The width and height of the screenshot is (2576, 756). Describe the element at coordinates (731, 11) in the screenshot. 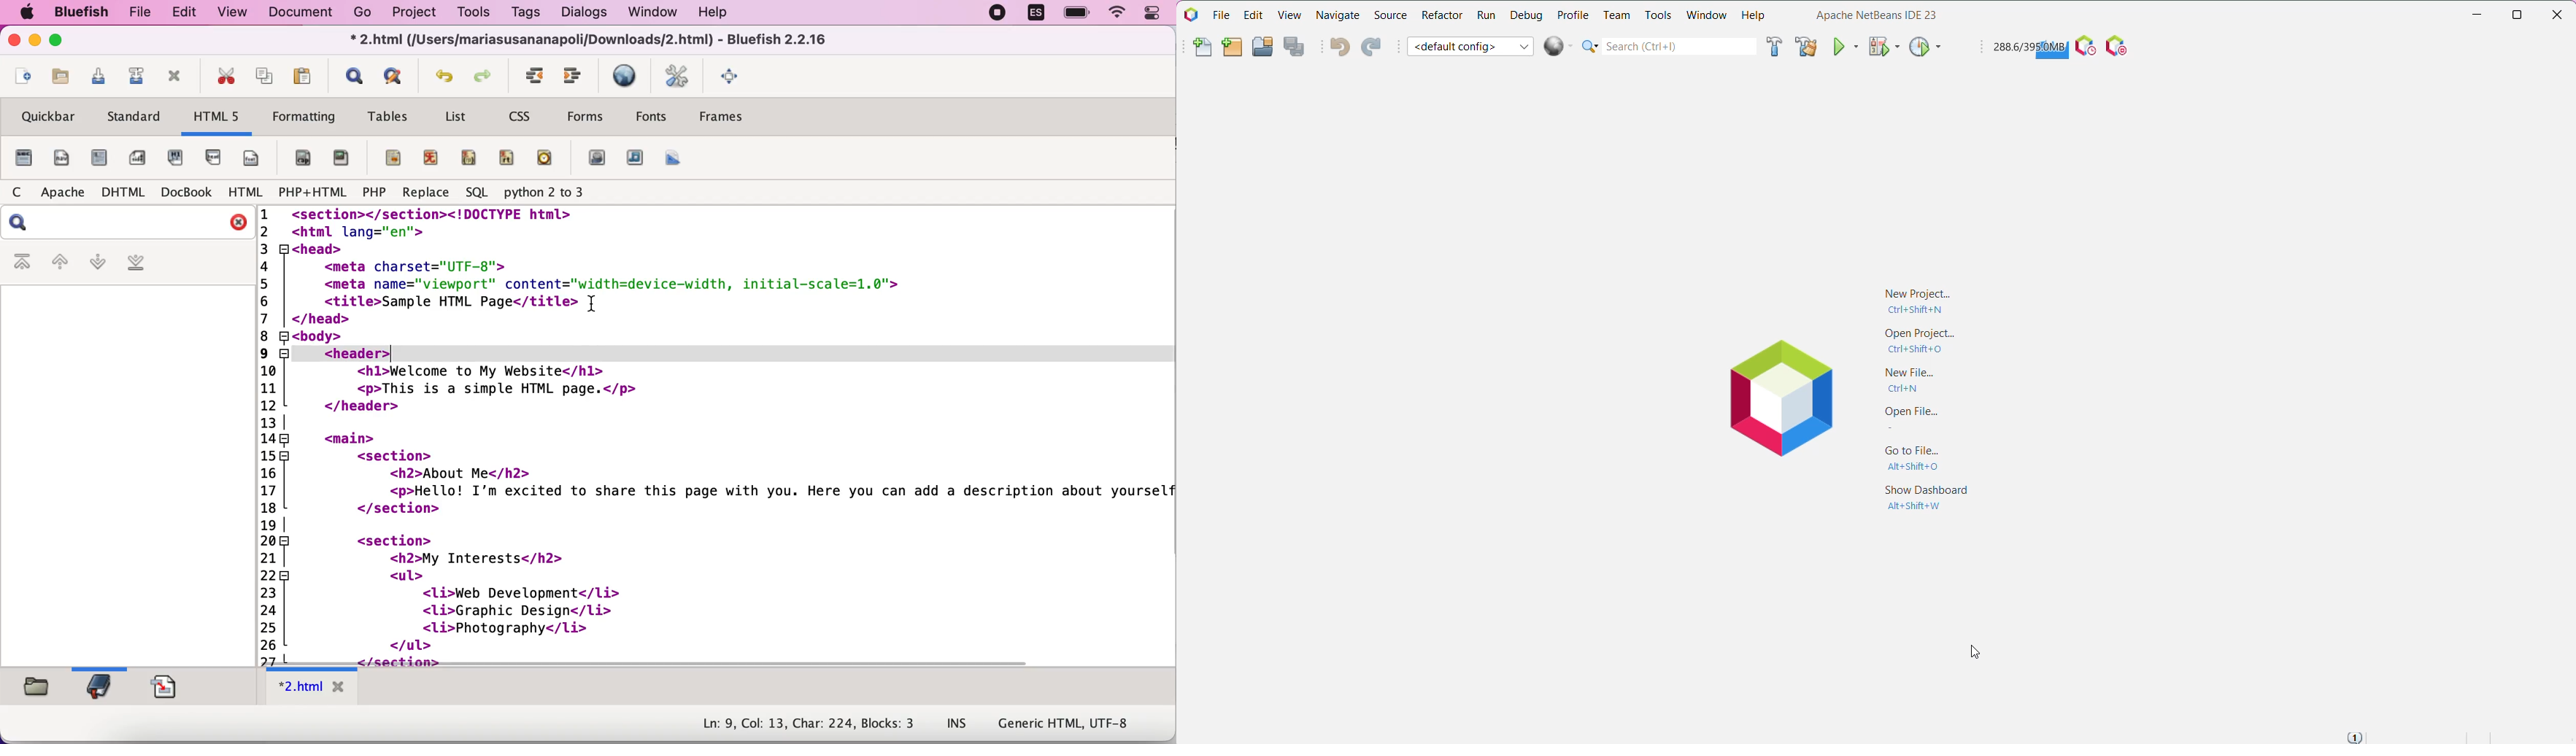

I see `help` at that location.